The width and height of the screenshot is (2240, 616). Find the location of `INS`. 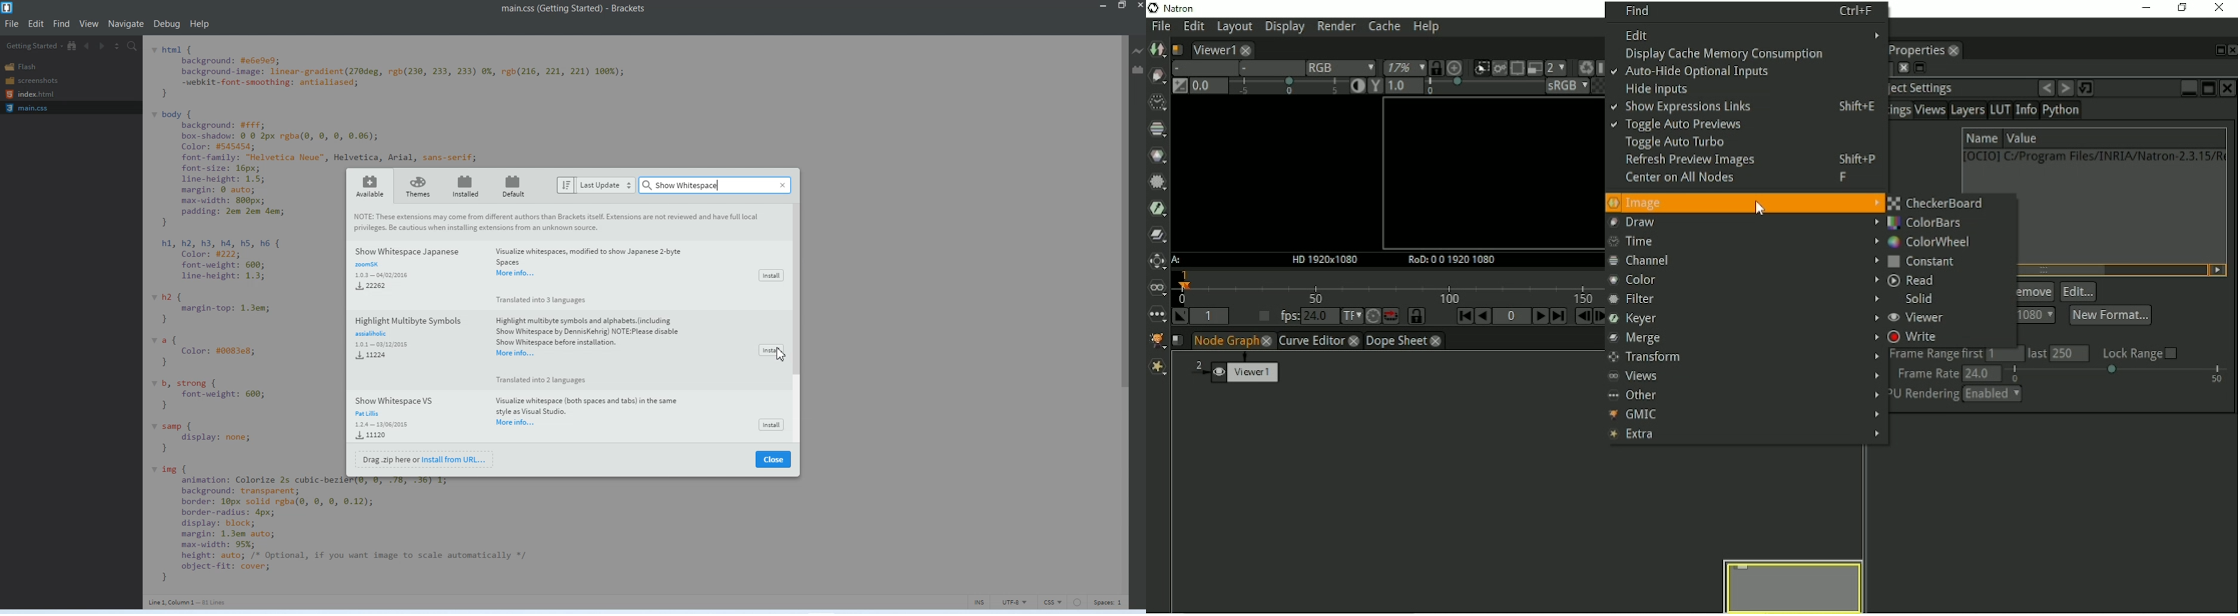

INS is located at coordinates (980, 602).